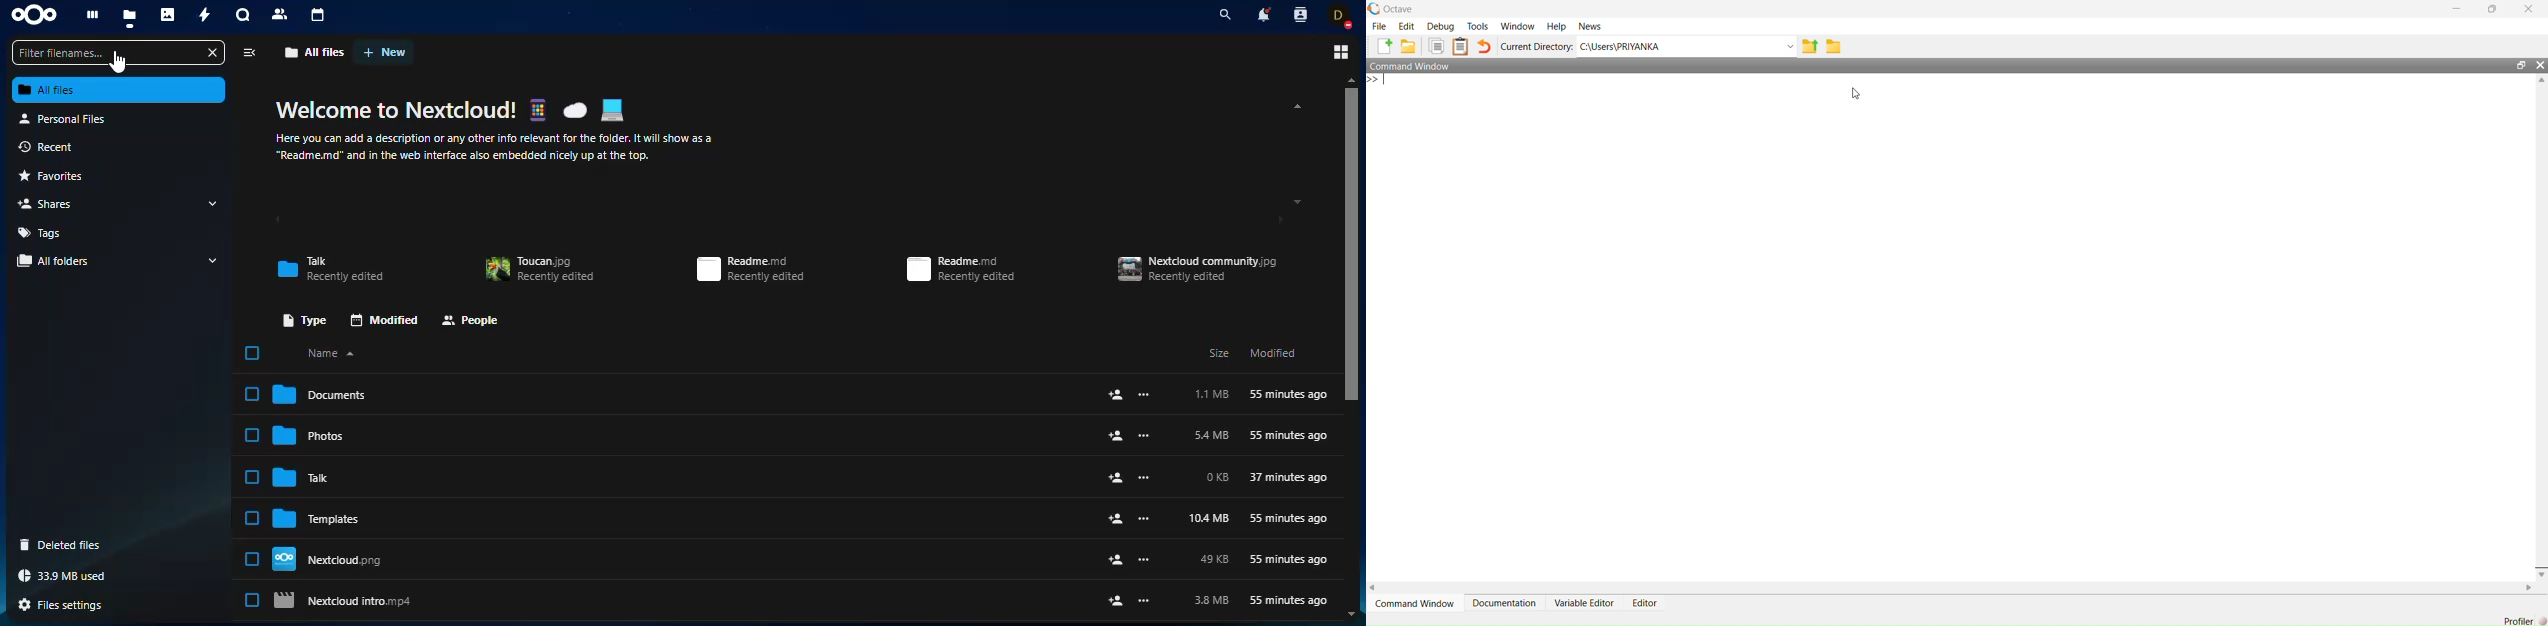  Describe the element at coordinates (61, 177) in the screenshot. I see `favorites` at that location.